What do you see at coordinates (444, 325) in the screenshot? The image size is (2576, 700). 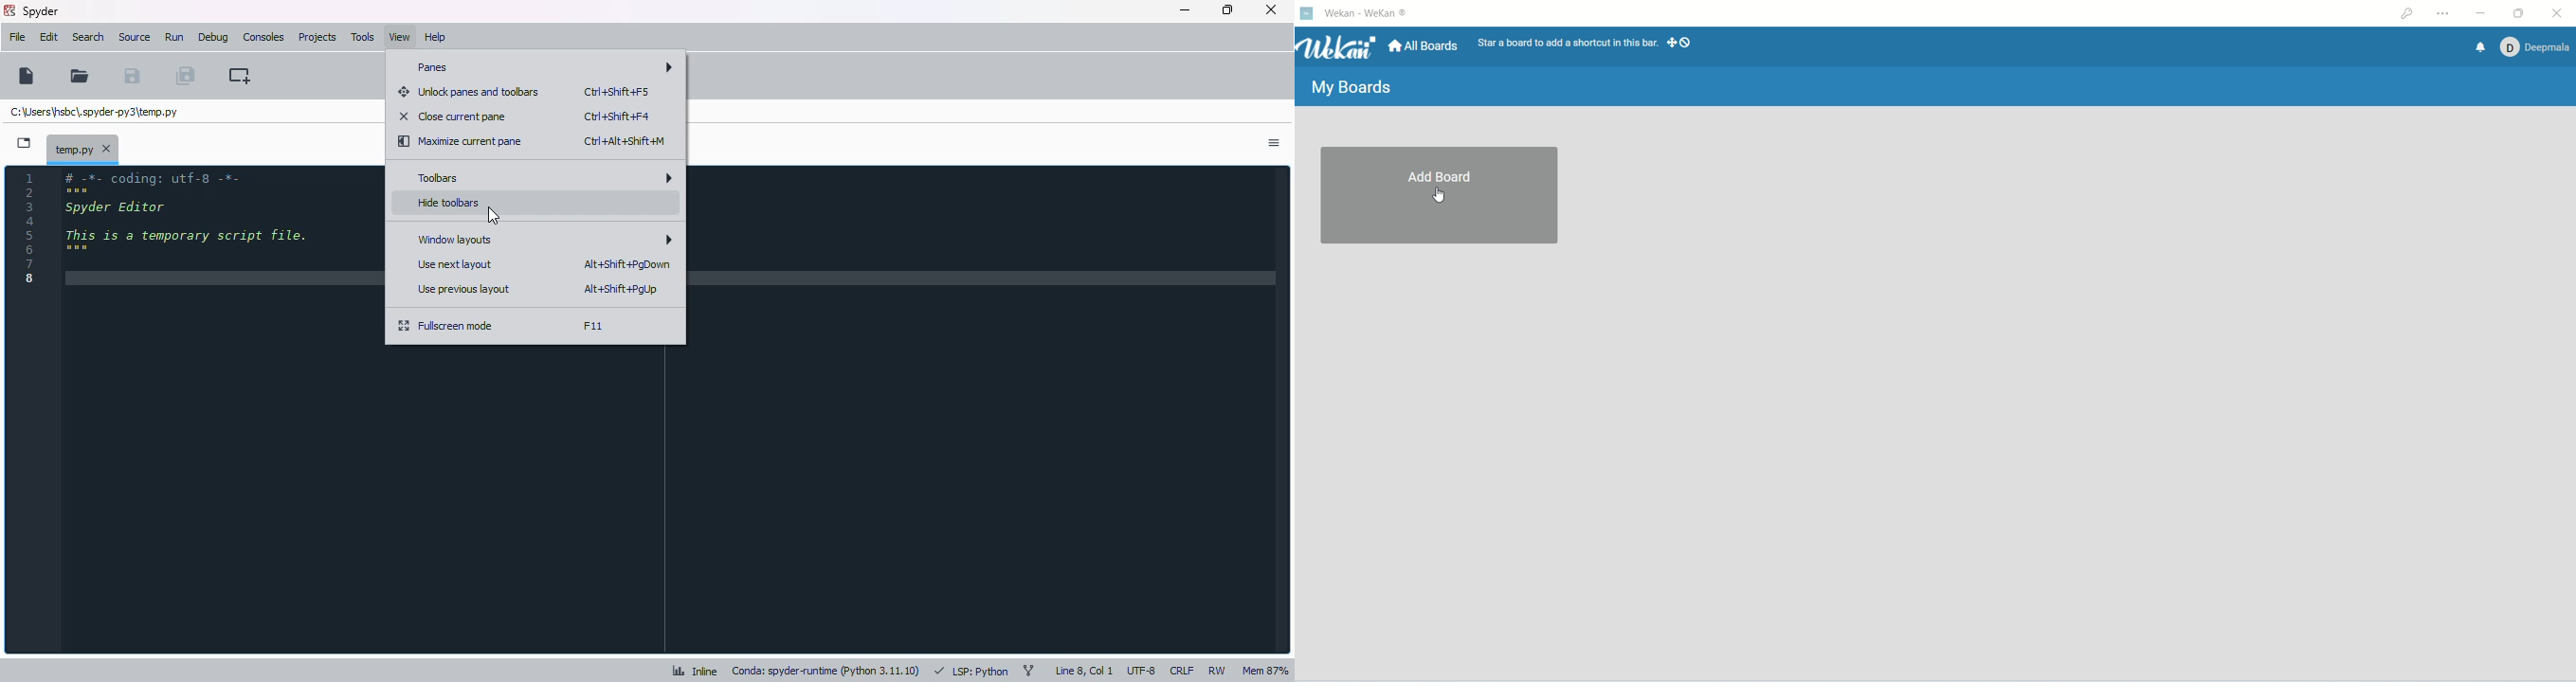 I see `fullscreen mode` at bounding box center [444, 325].